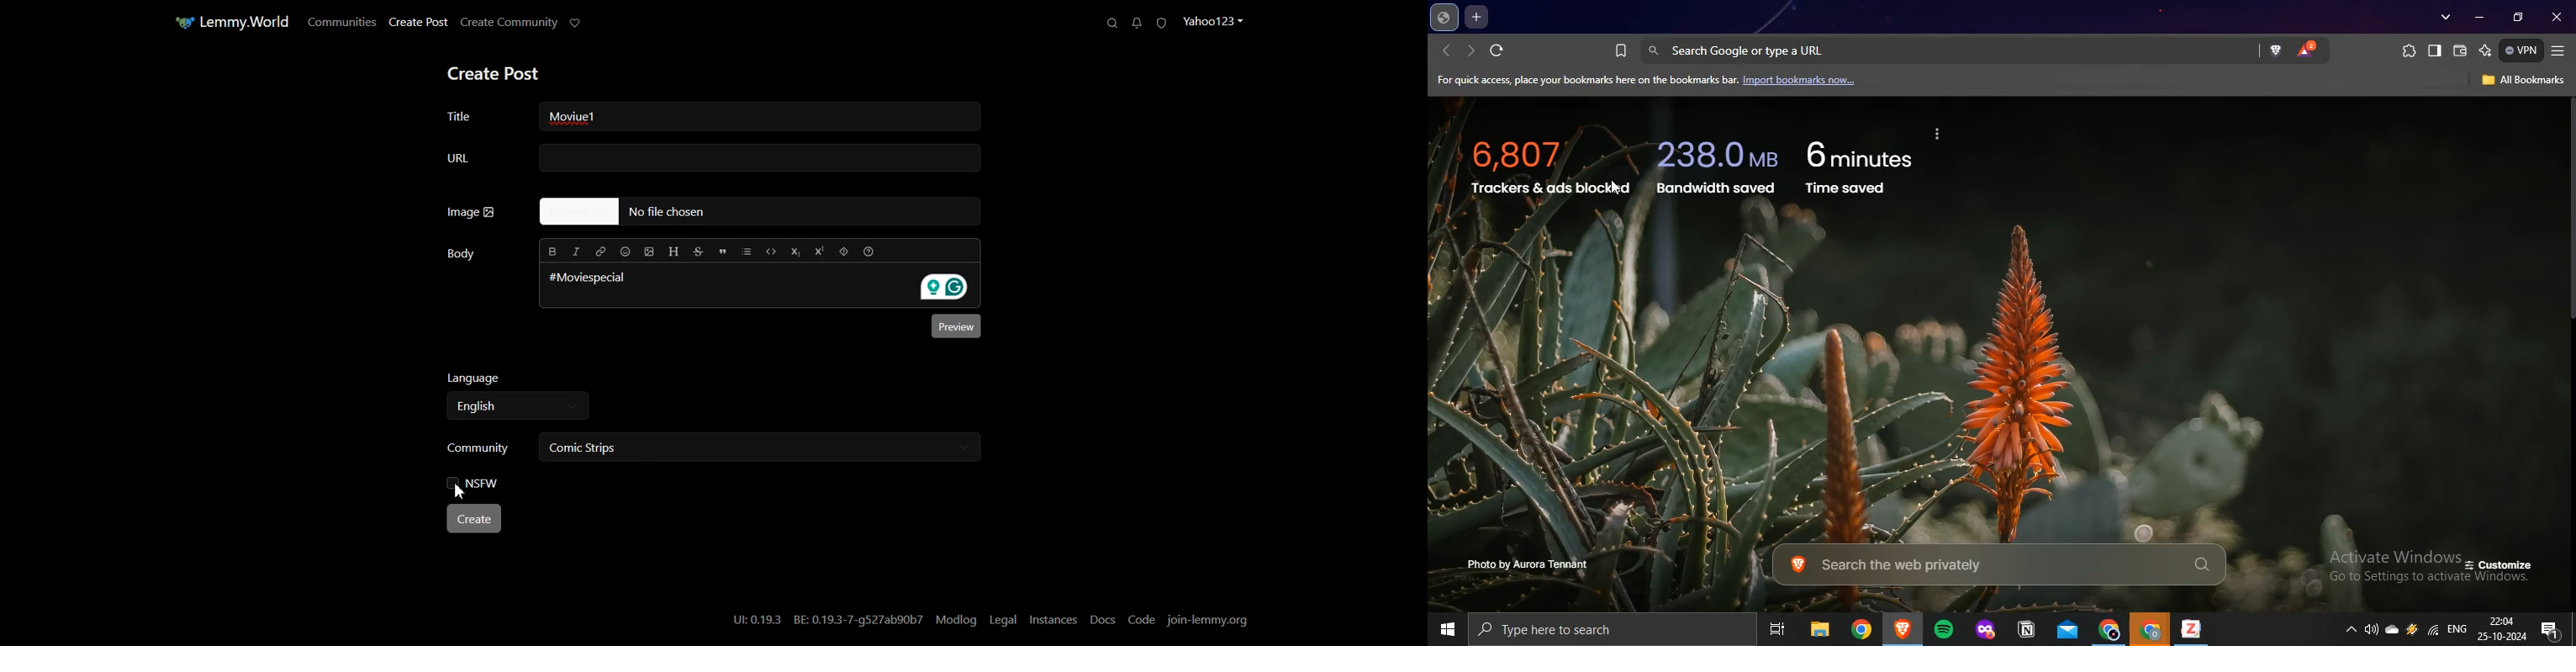  I want to click on brave, so click(1902, 629).